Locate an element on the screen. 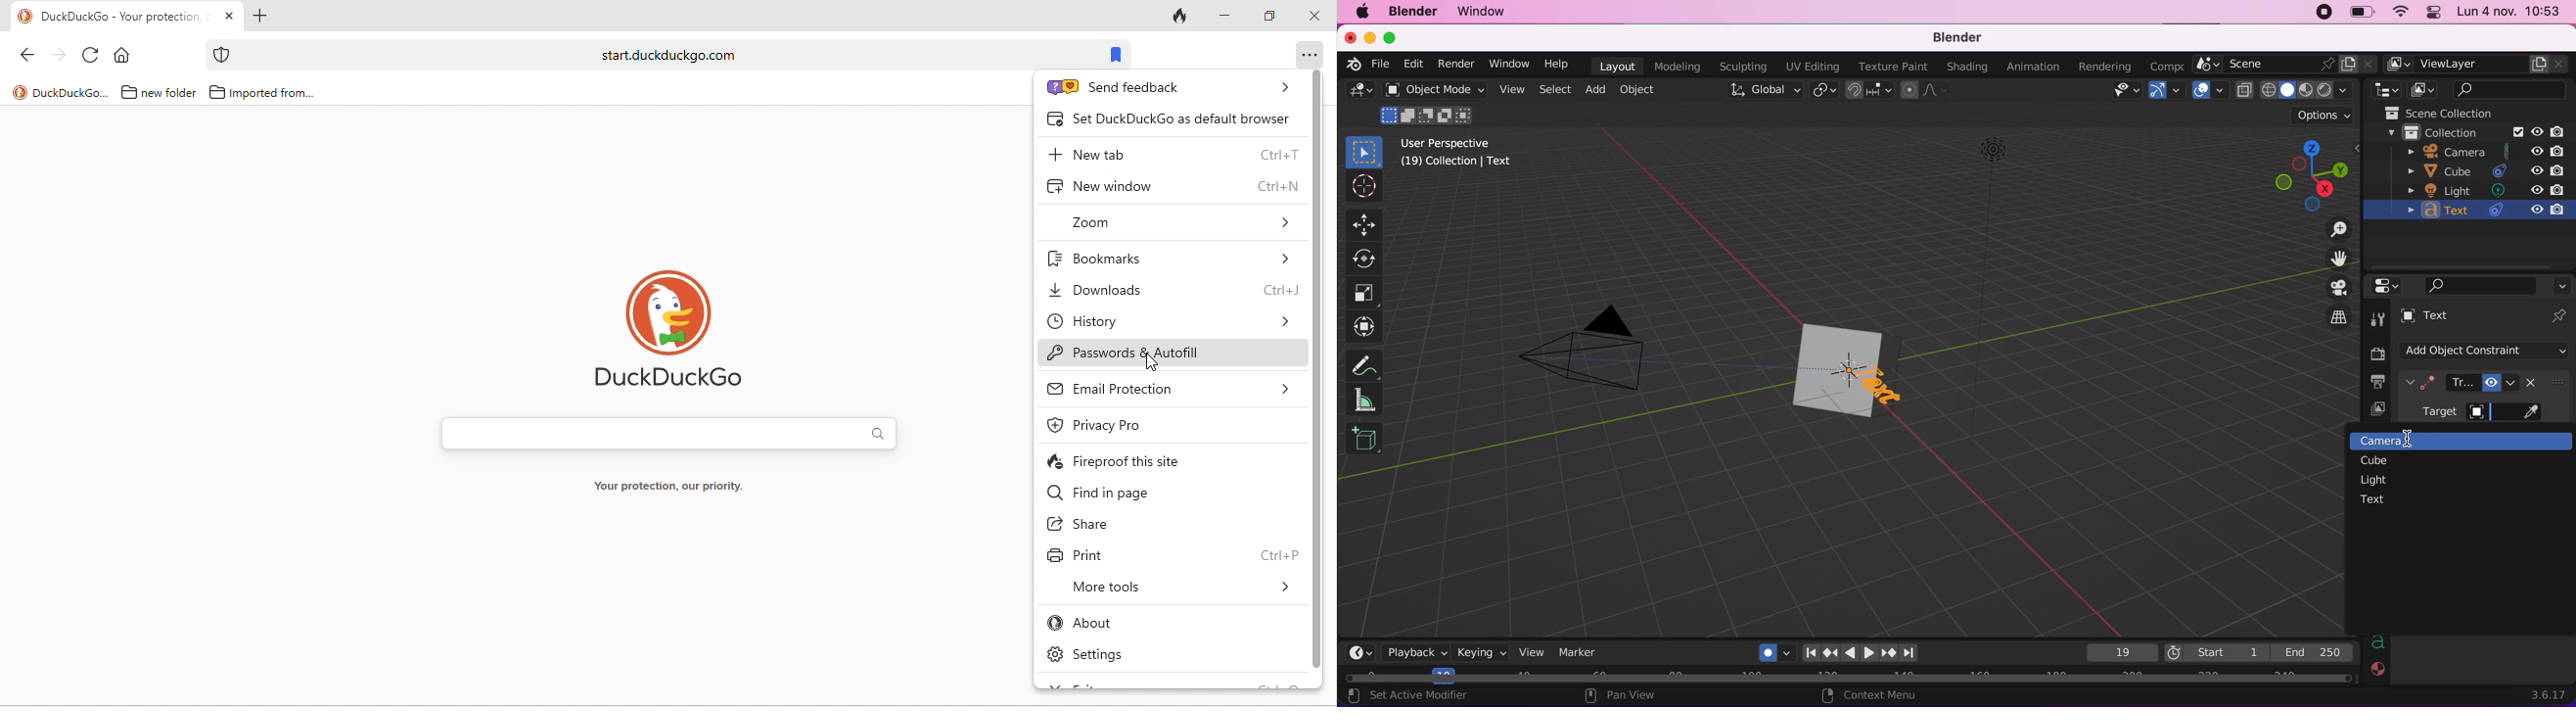 Image resolution: width=2576 pixels, height=728 pixels. transform pivot point is located at coordinates (1825, 90).